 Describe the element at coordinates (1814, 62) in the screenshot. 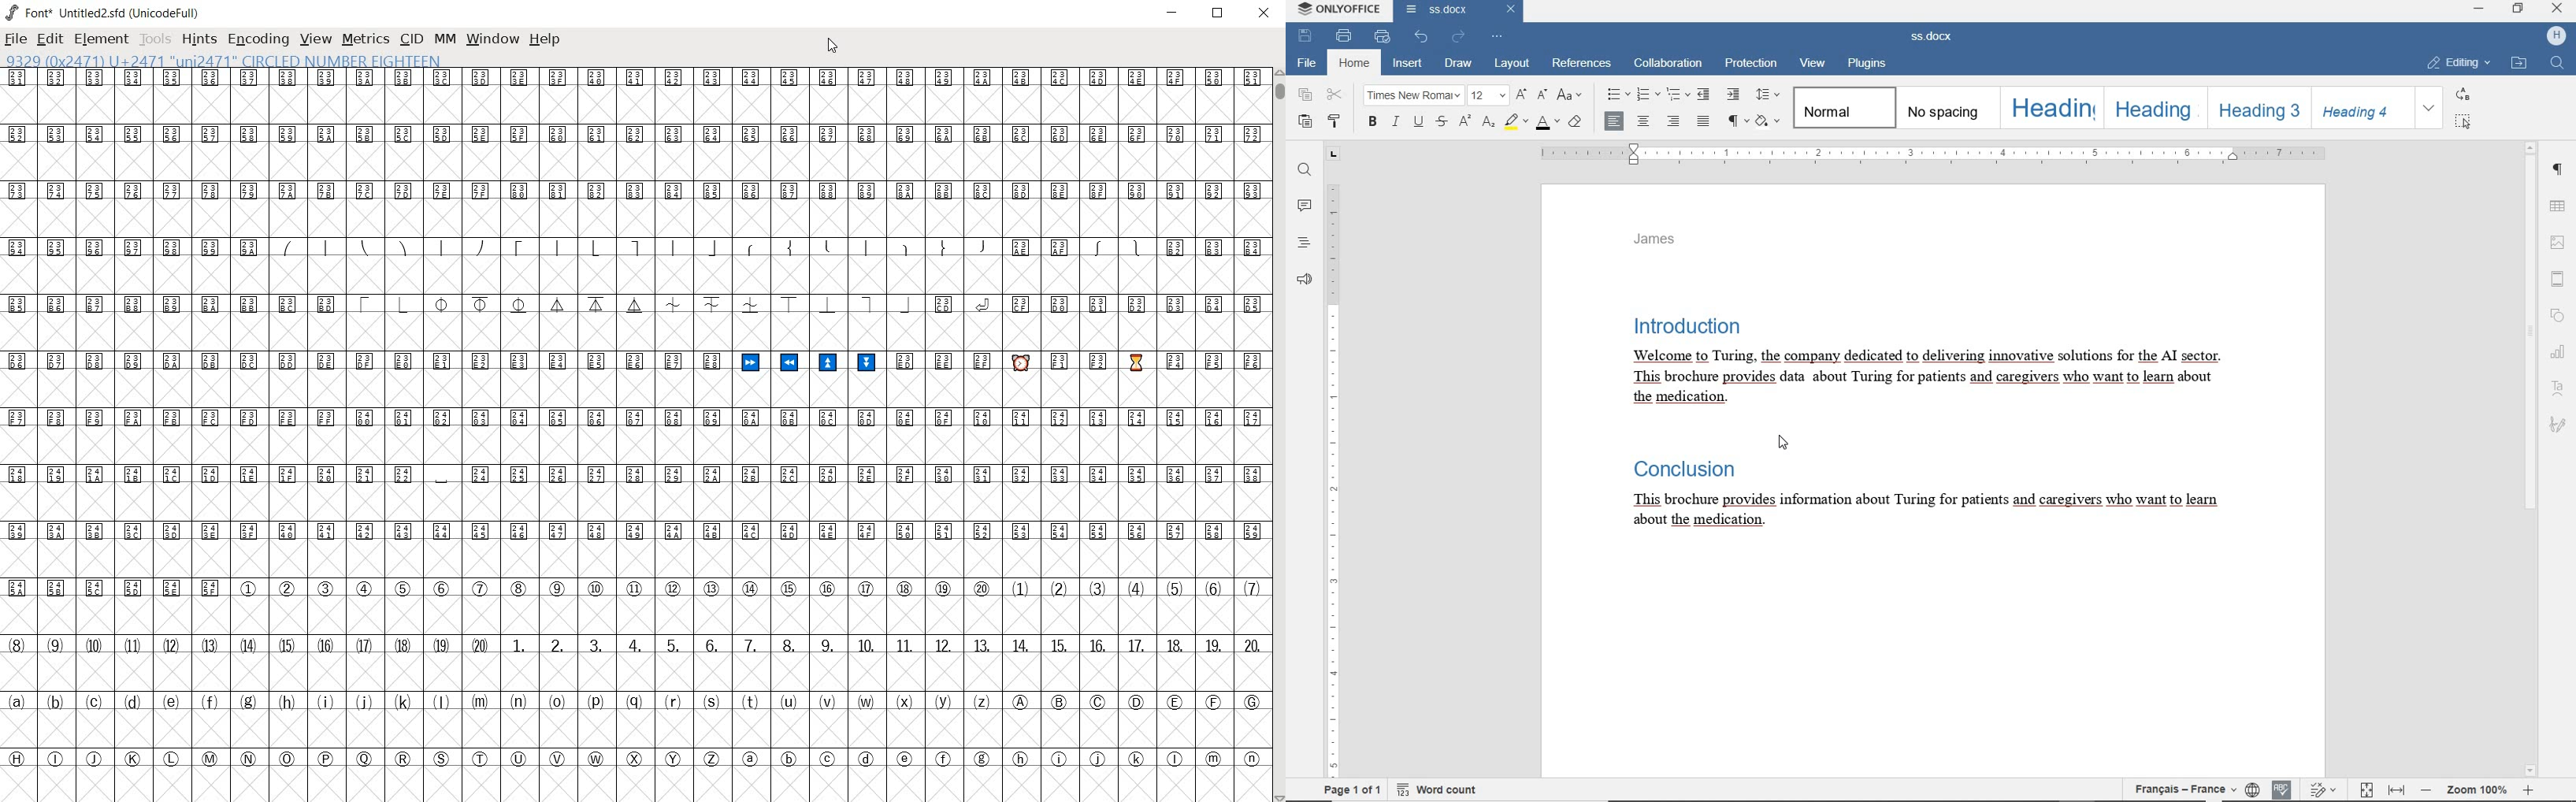

I see `VIEW` at that location.